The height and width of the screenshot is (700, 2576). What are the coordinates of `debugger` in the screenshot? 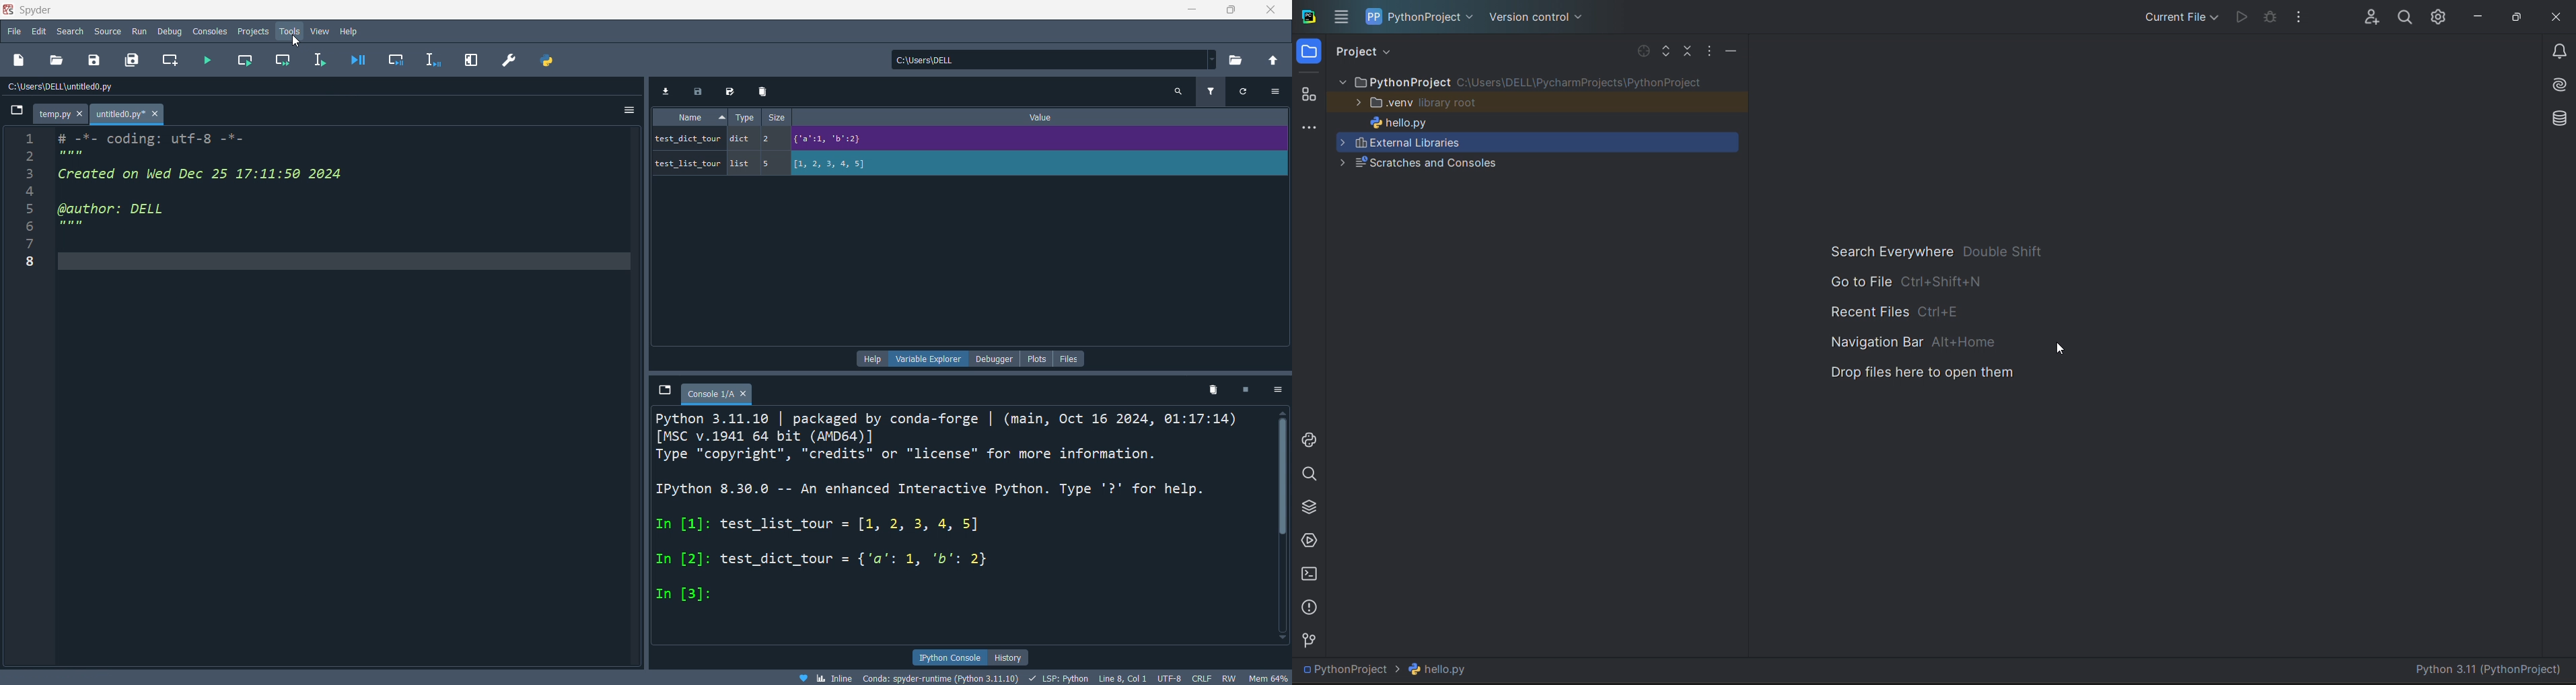 It's located at (999, 358).